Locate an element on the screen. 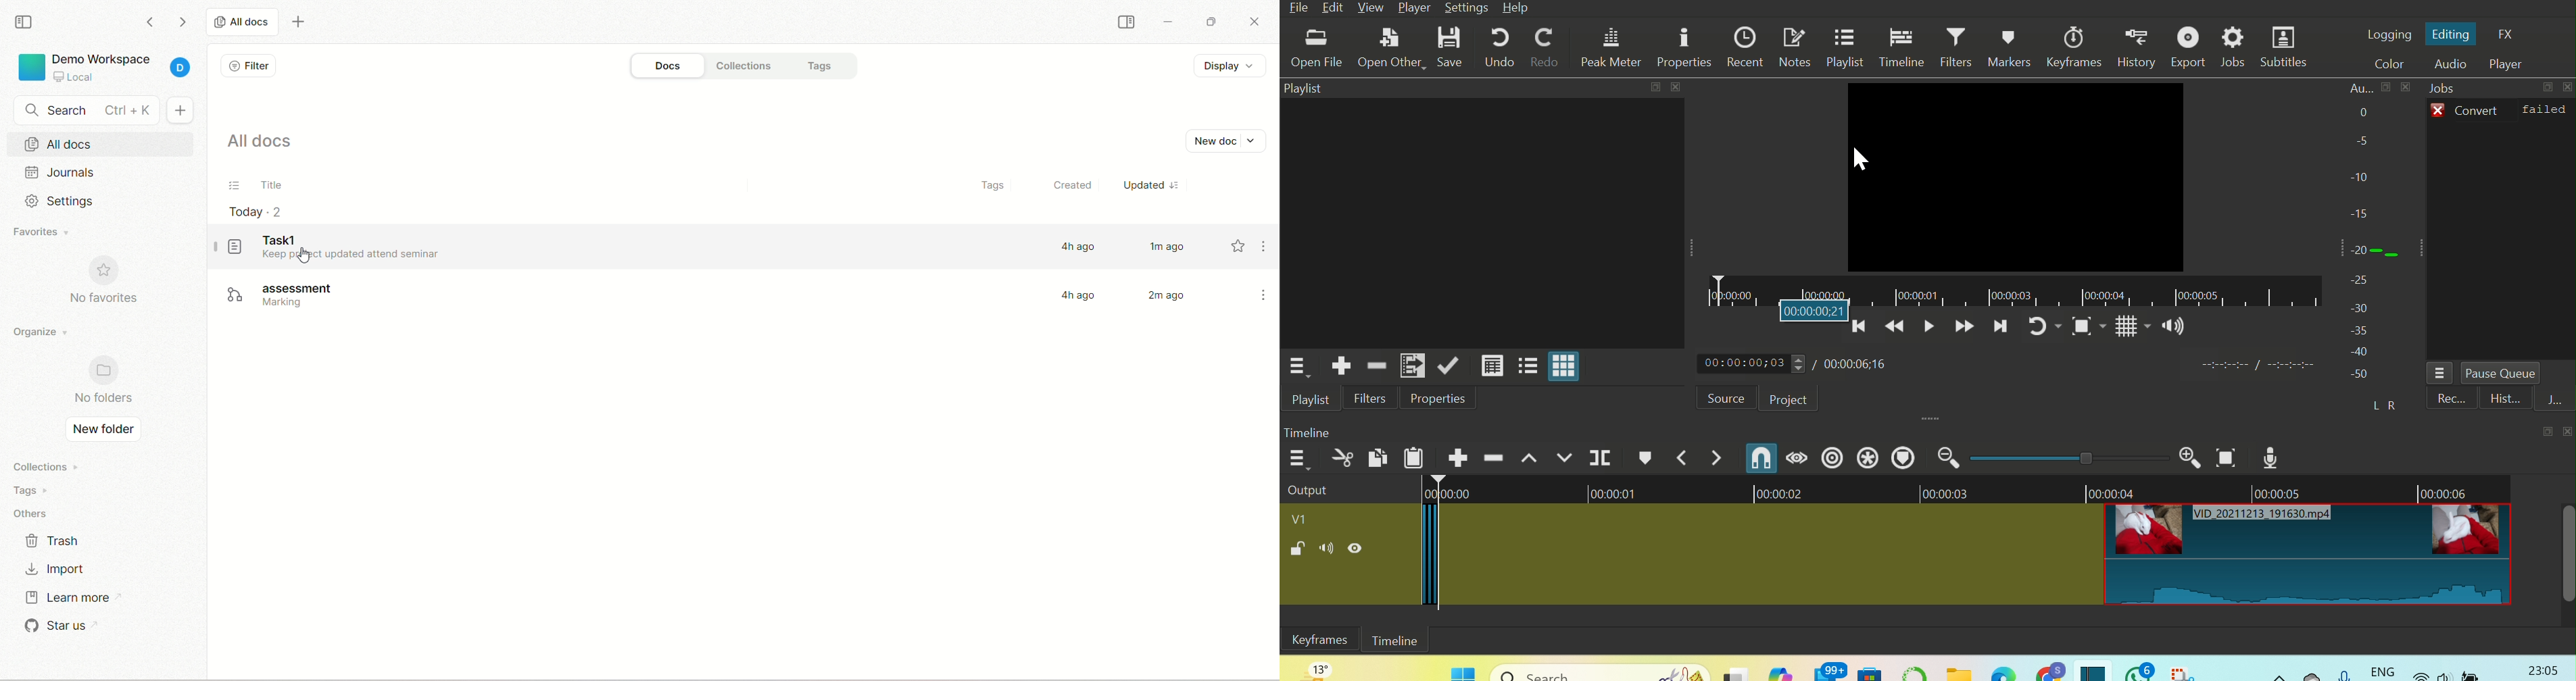 The image size is (2576, 700). Pauese Queue is located at coordinates (2504, 374).